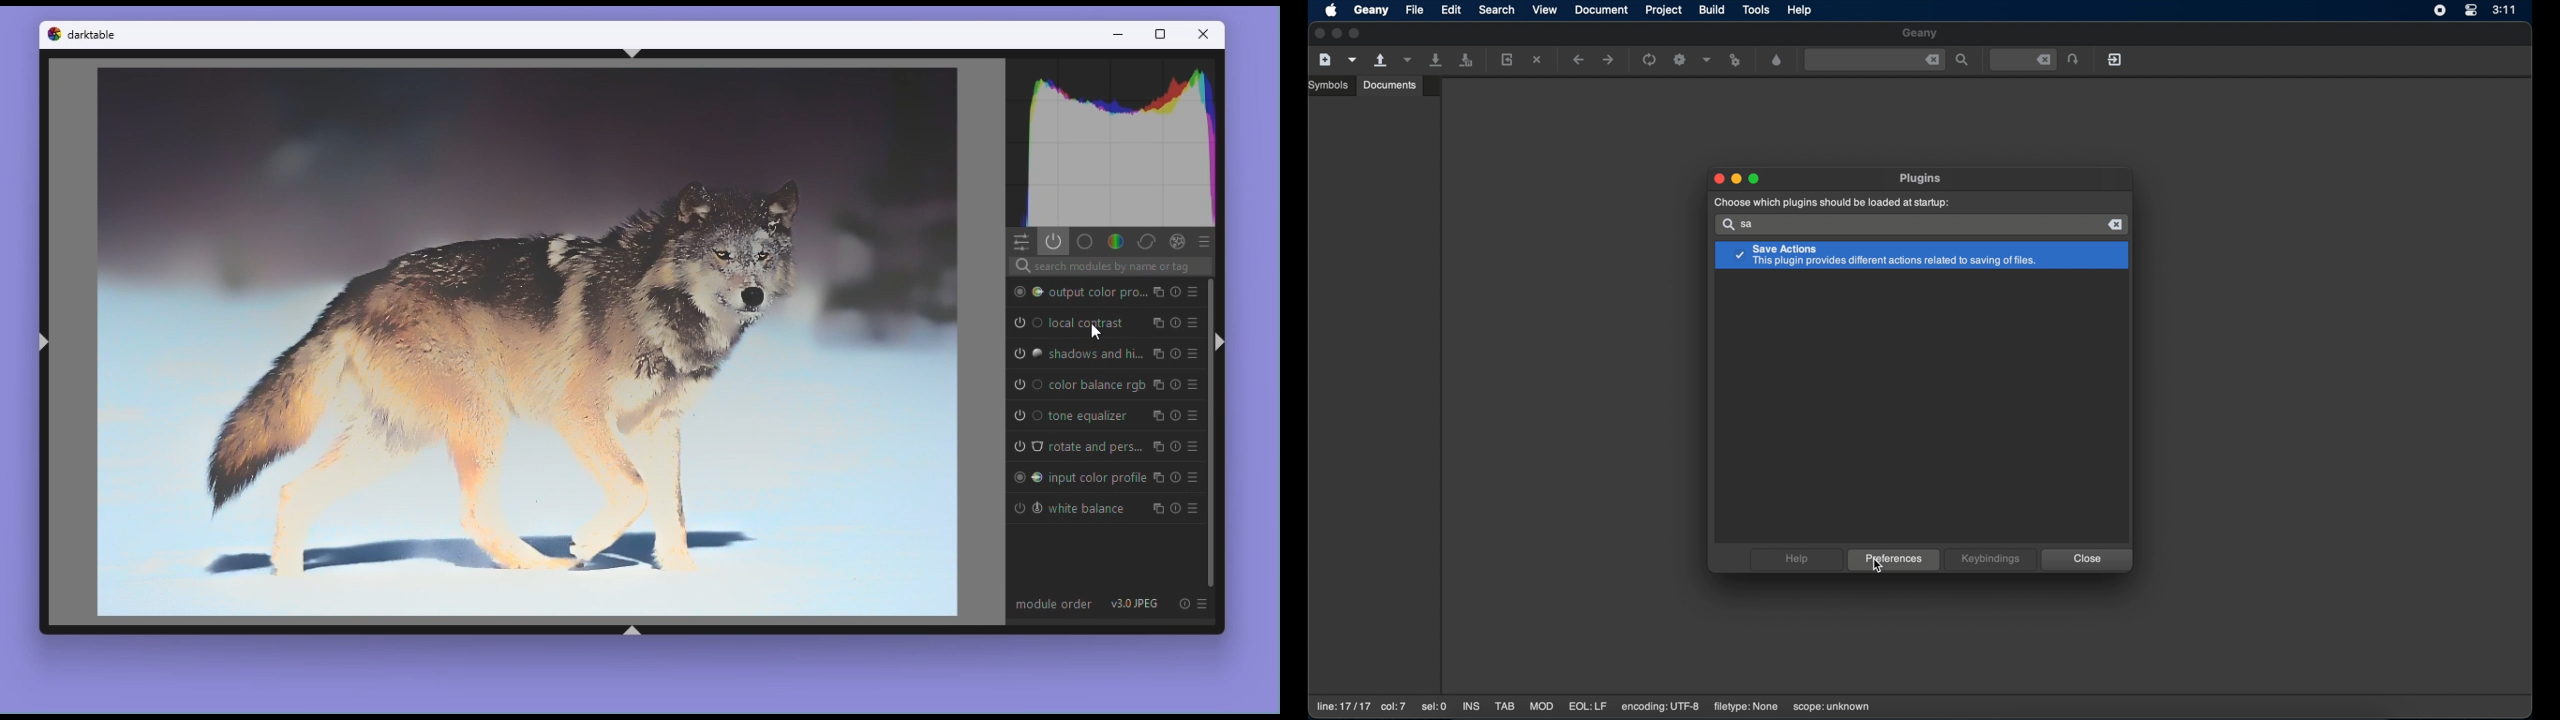 Image resolution: width=2576 pixels, height=728 pixels. I want to click on darktable, so click(95, 37).